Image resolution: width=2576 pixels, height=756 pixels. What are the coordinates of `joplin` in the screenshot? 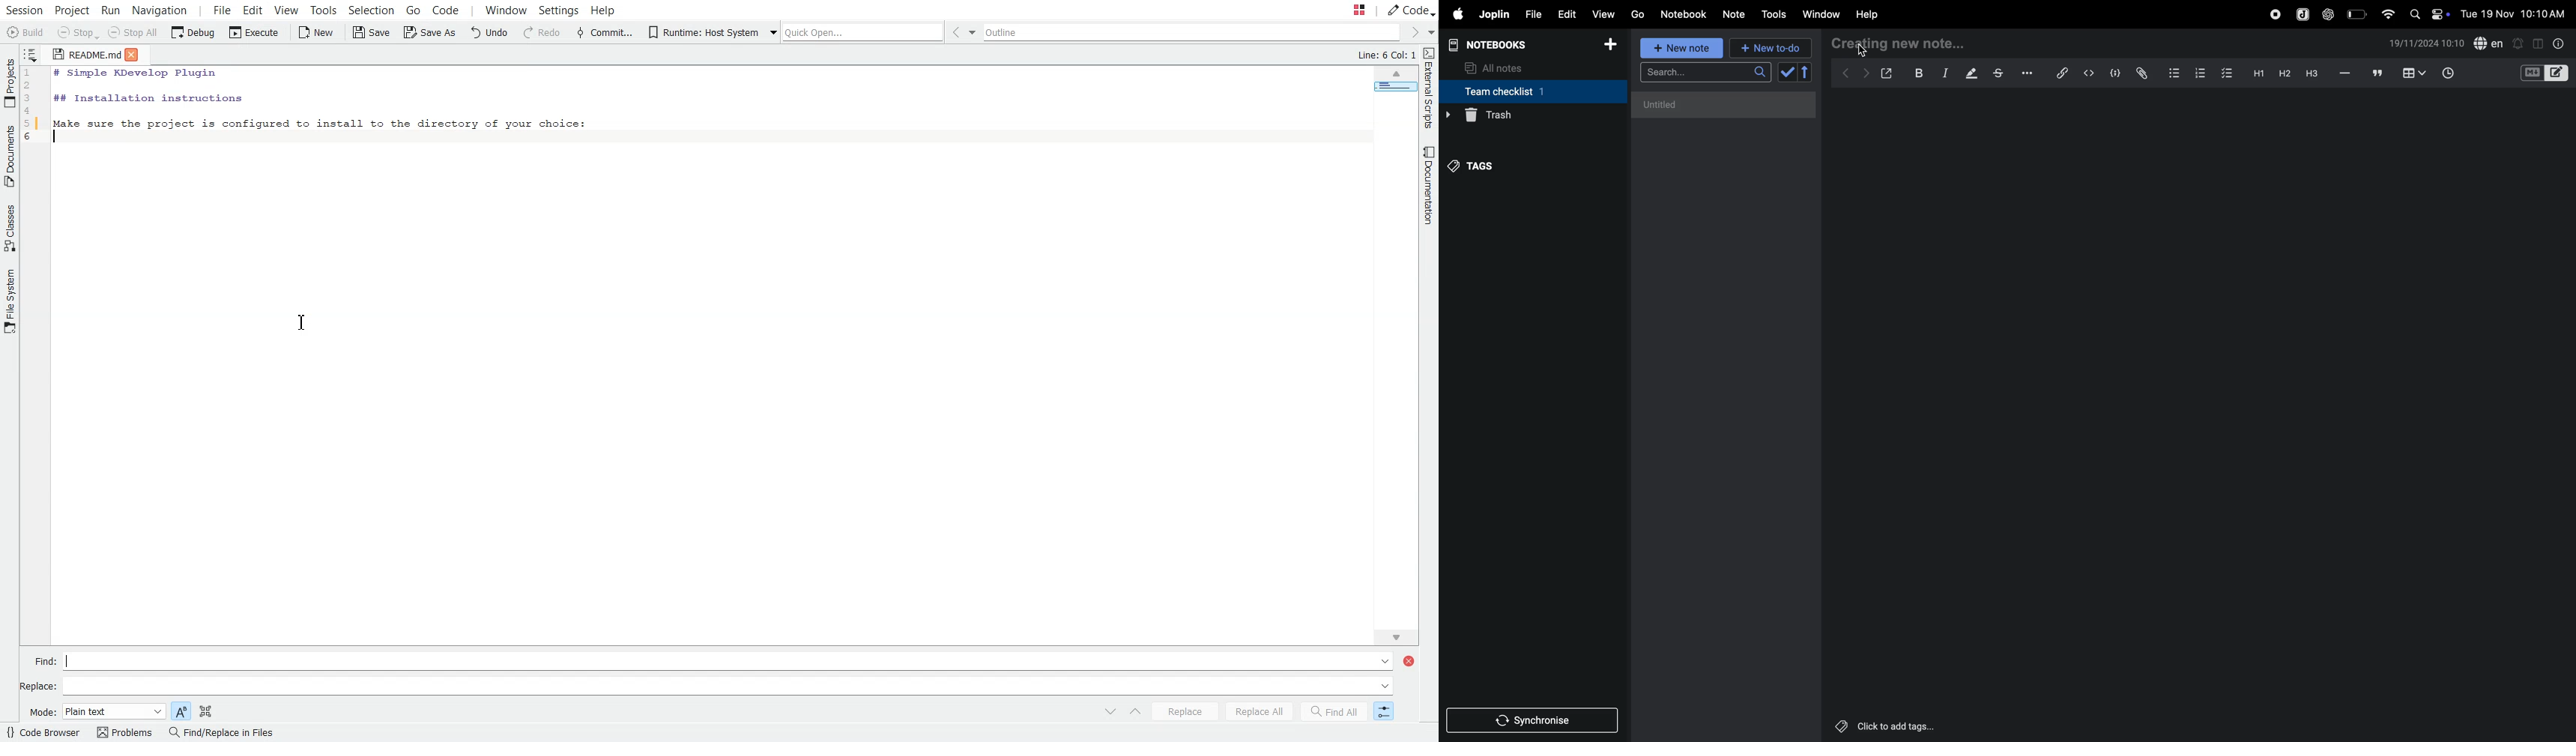 It's located at (2300, 13).